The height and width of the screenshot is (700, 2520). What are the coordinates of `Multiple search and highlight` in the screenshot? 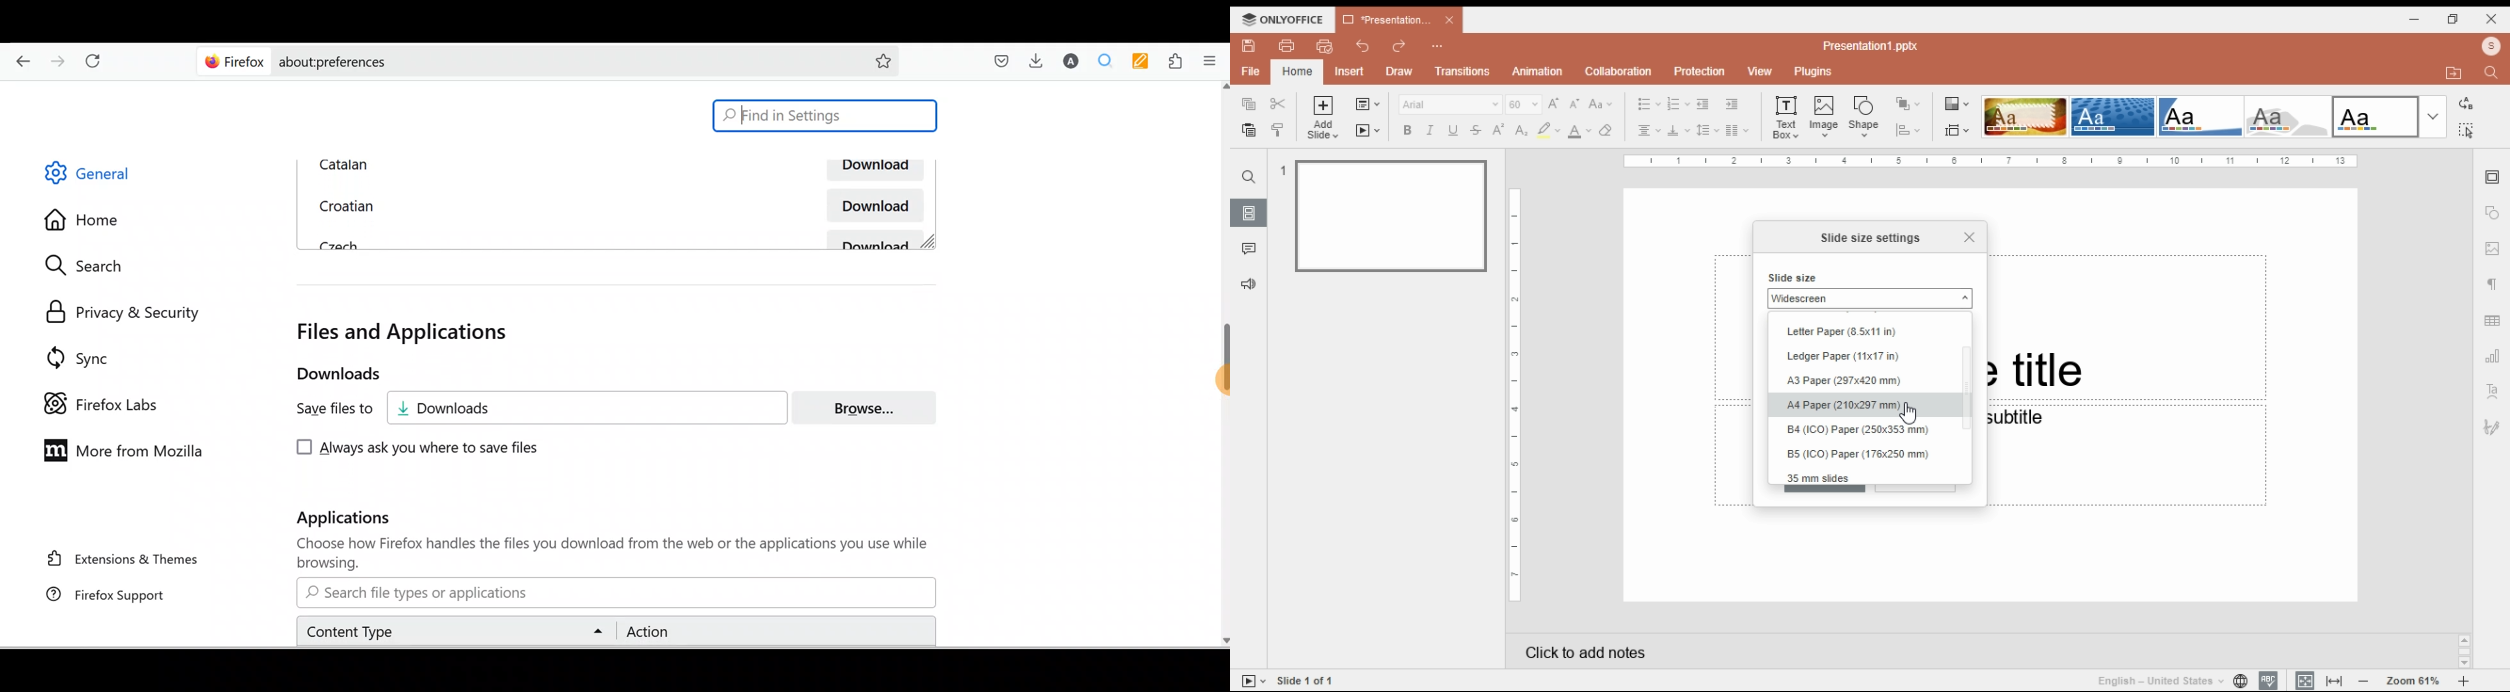 It's located at (1109, 61).